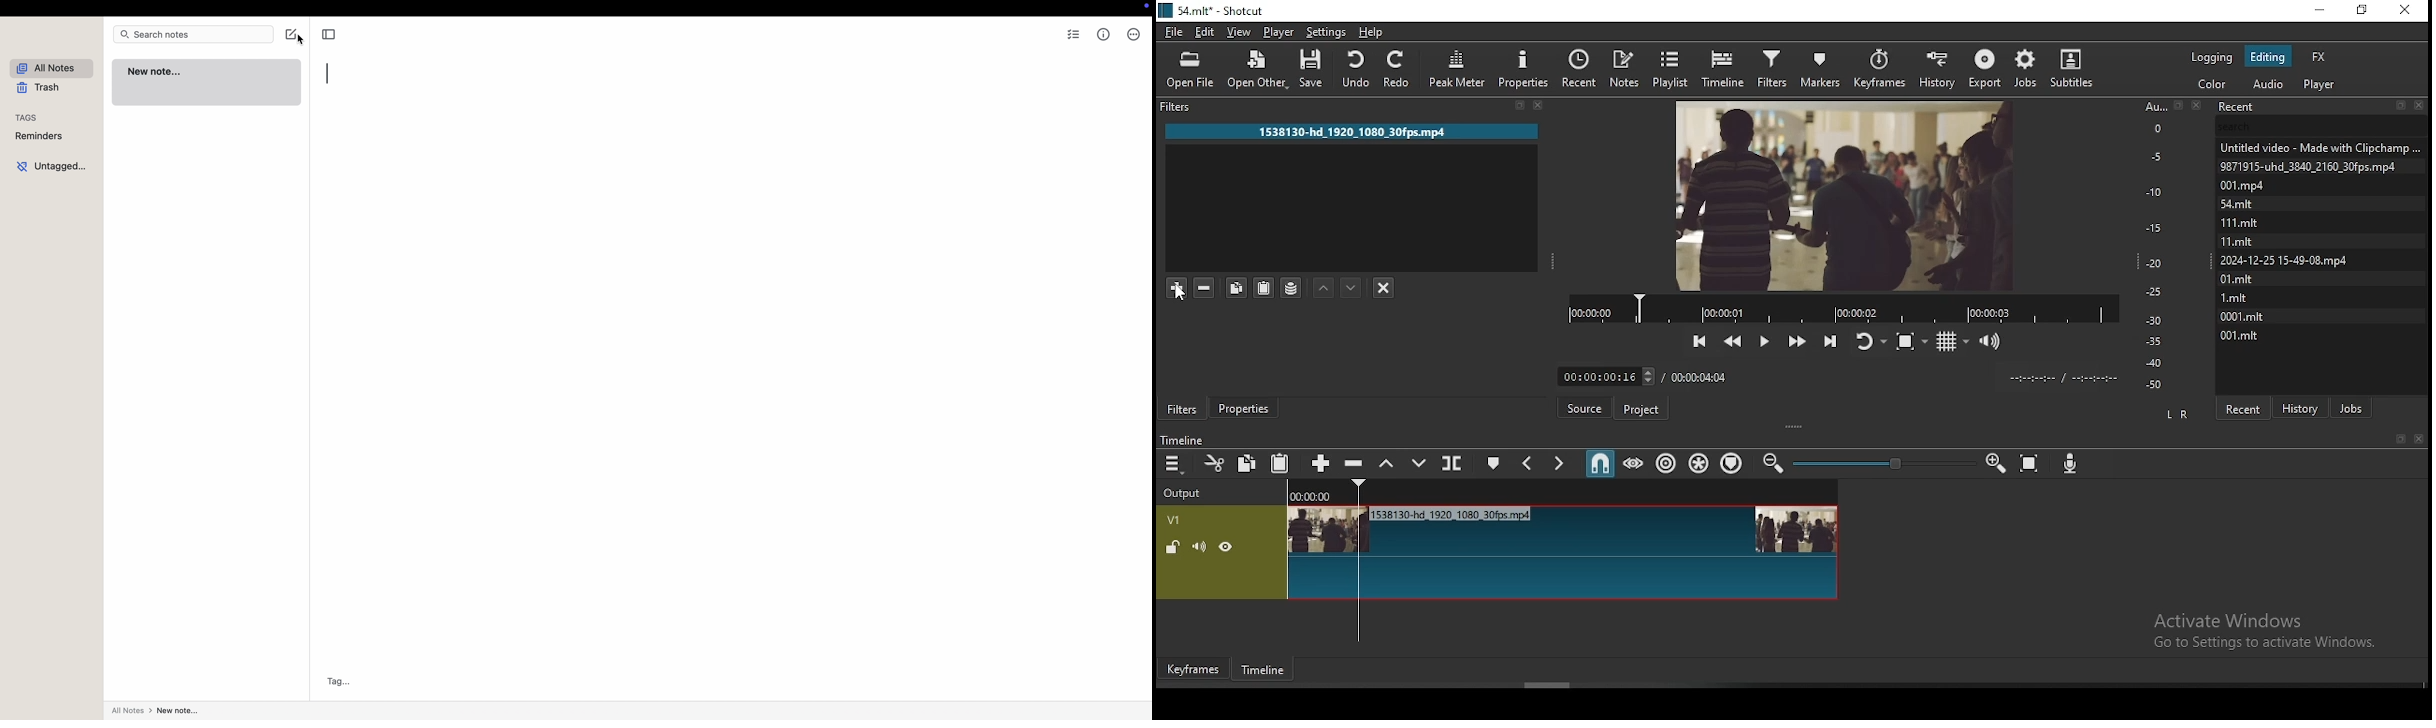 This screenshot has height=728, width=2436. What do you see at coordinates (1830, 339) in the screenshot?
I see `skip to the next point` at bounding box center [1830, 339].